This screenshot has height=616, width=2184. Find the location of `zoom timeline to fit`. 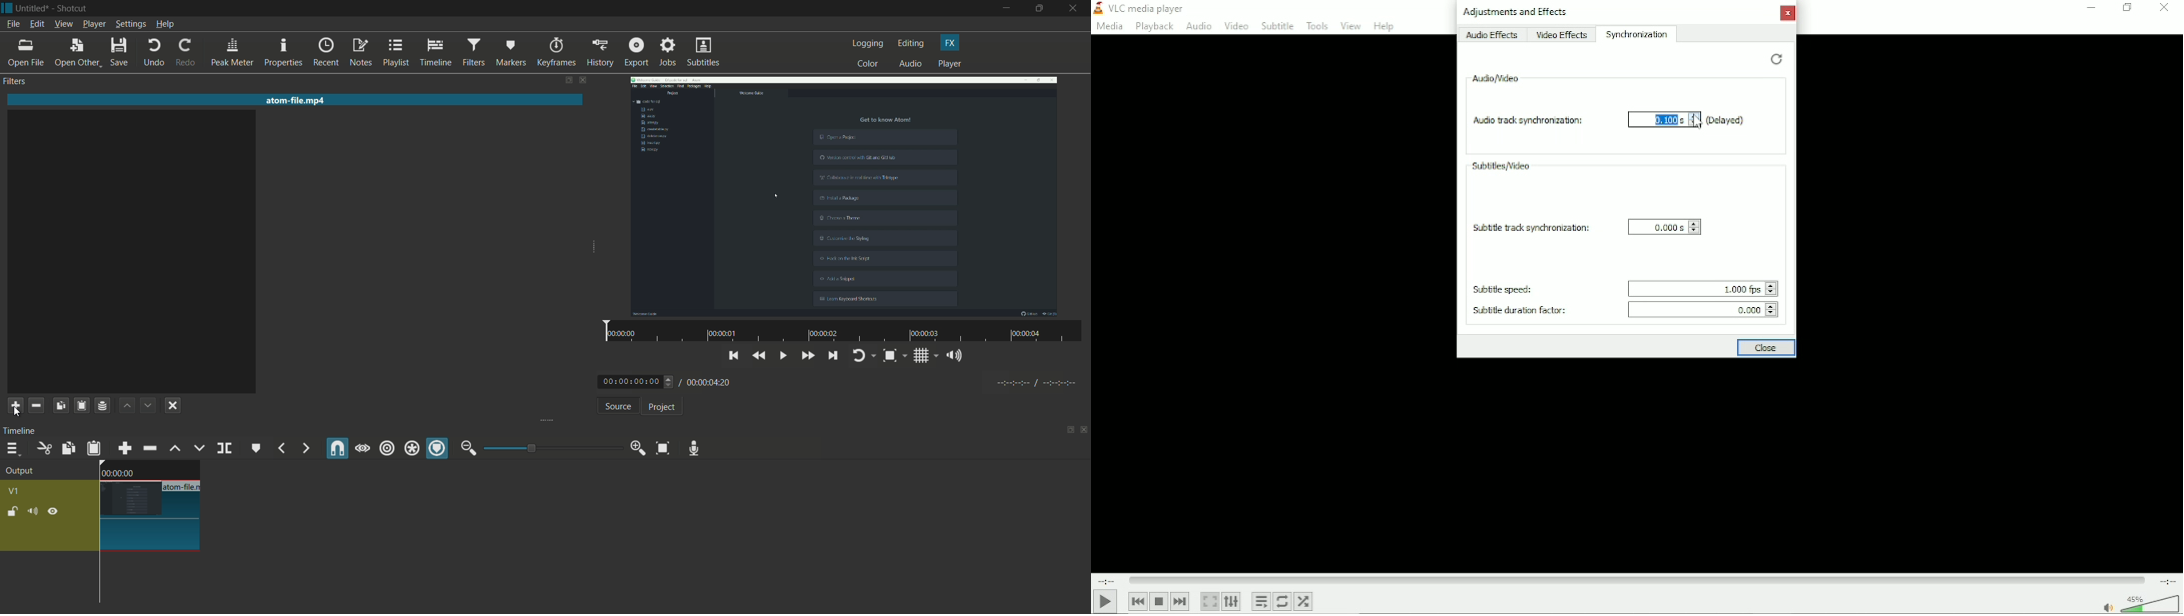

zoom timeline to fit is located at coordinates (663, 447).